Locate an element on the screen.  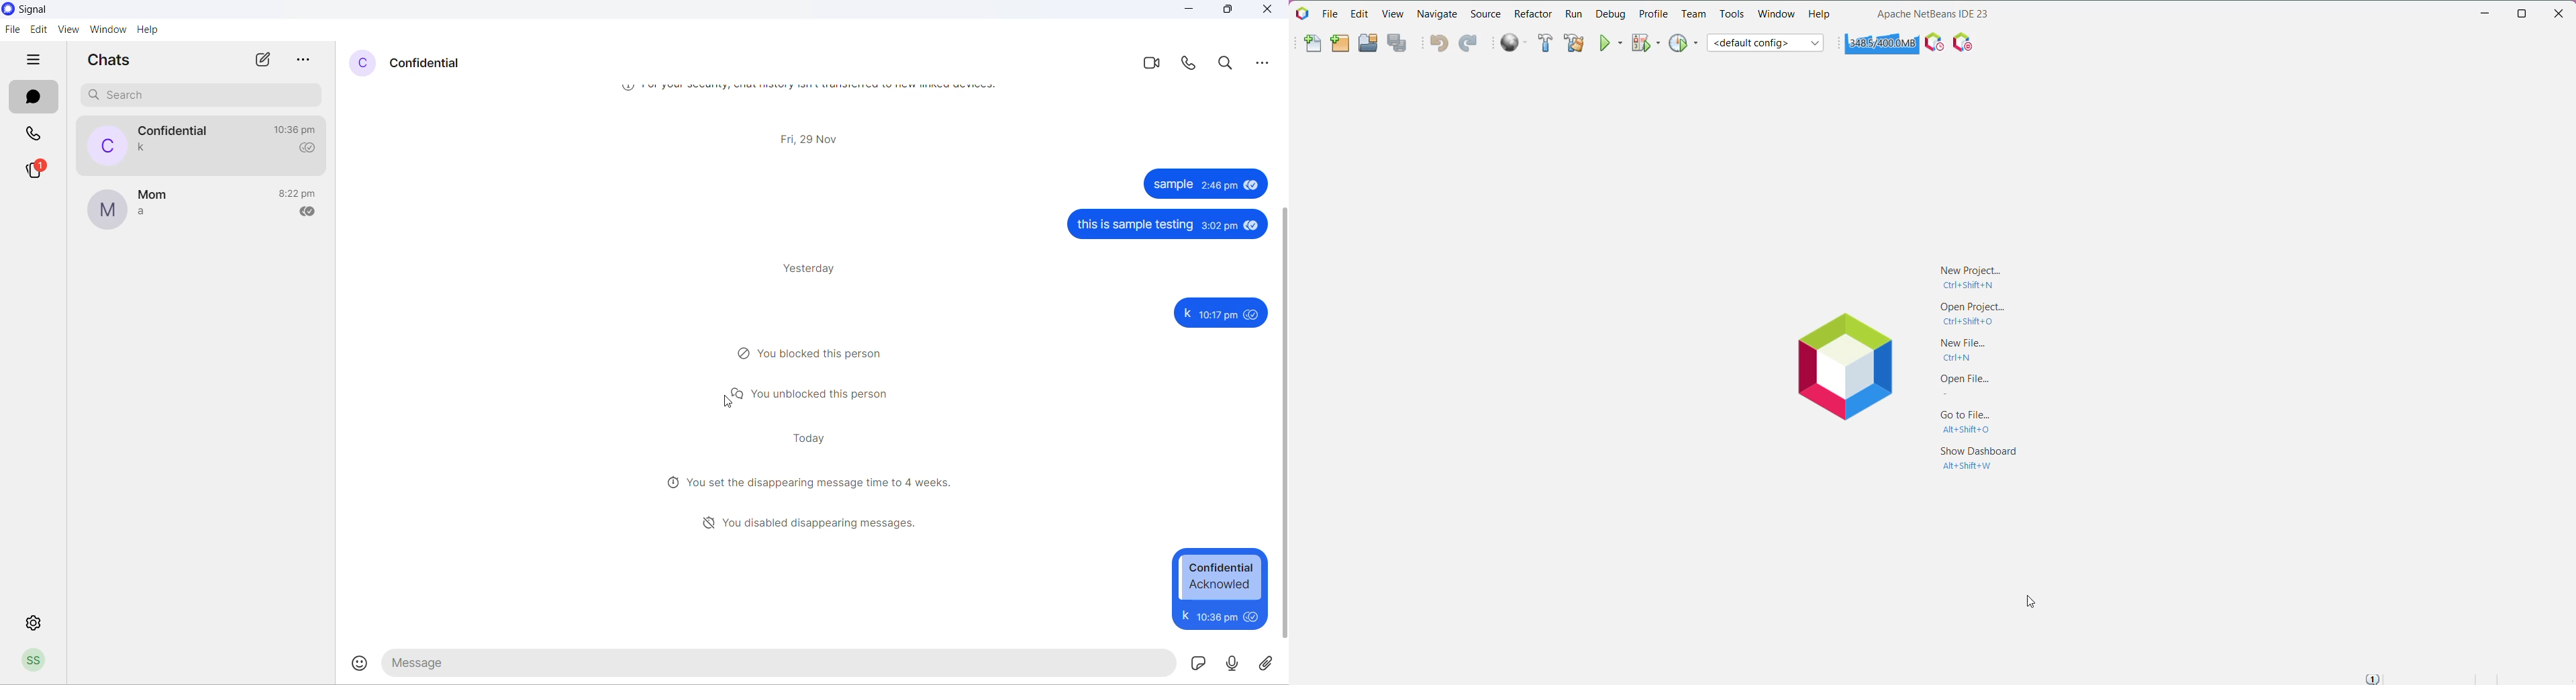
k is located at coordinates (1185, 313).